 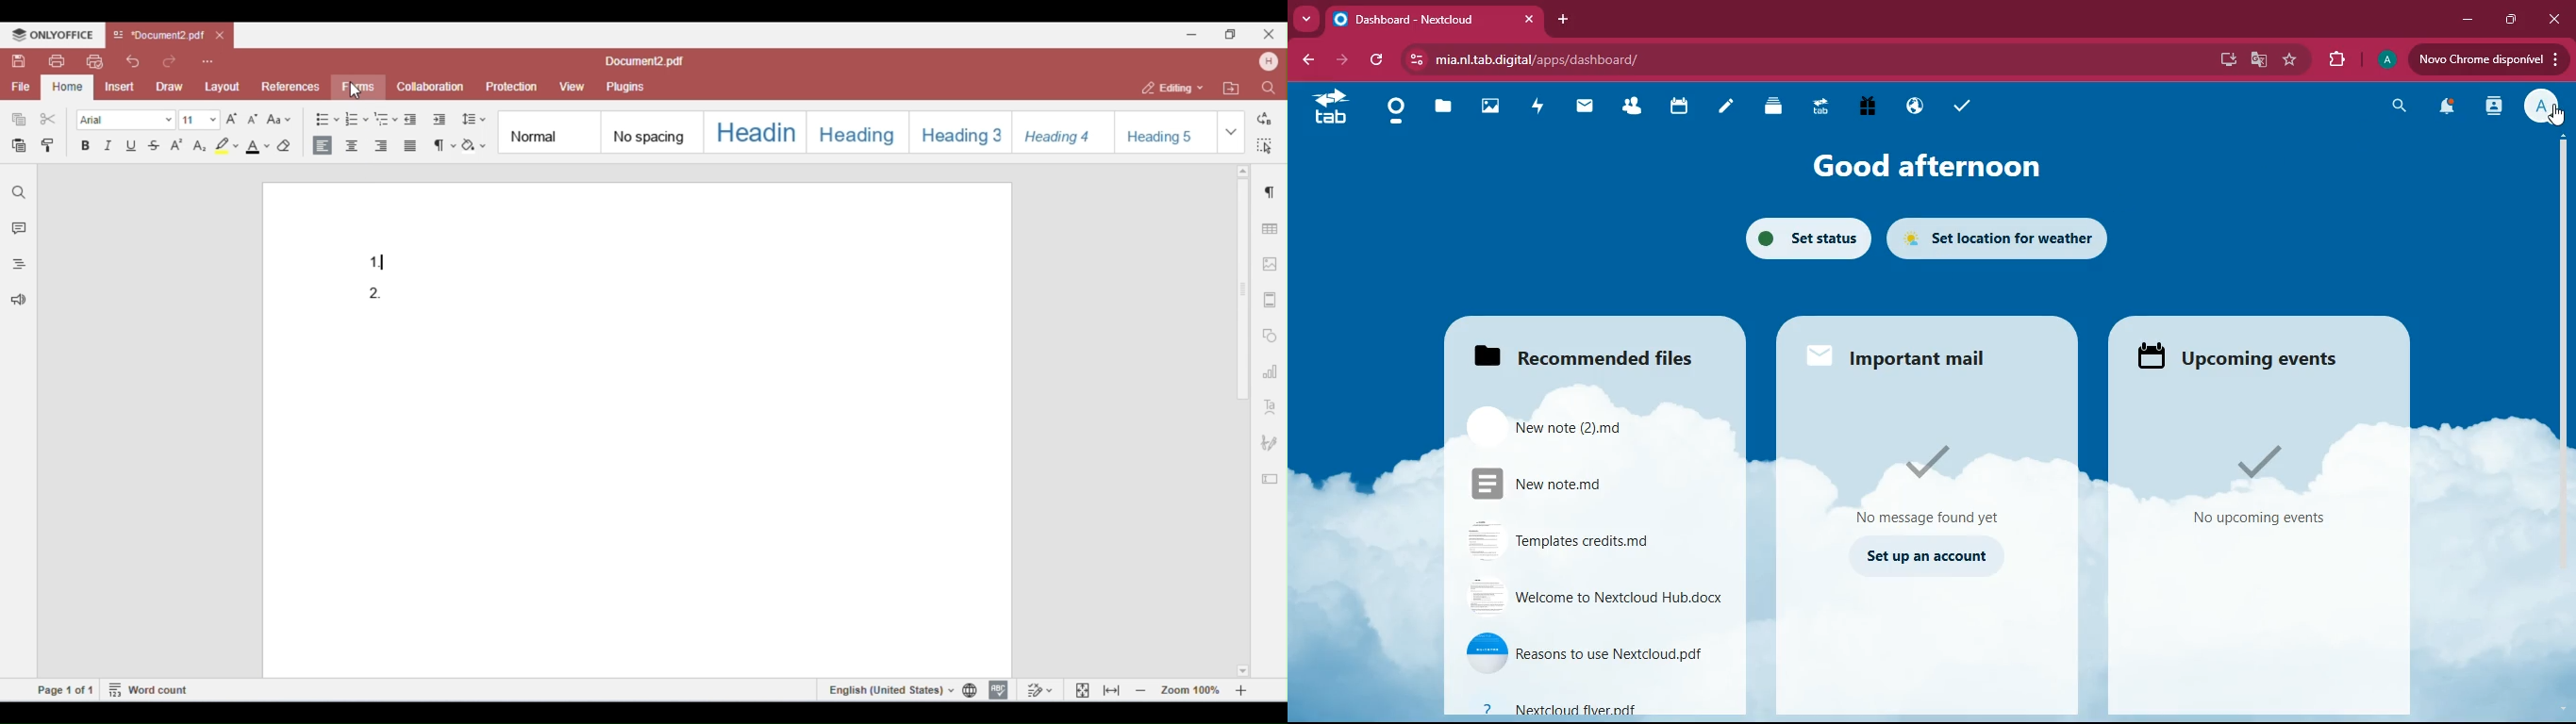 I want to click on tab, so click(x=1819, y=109).